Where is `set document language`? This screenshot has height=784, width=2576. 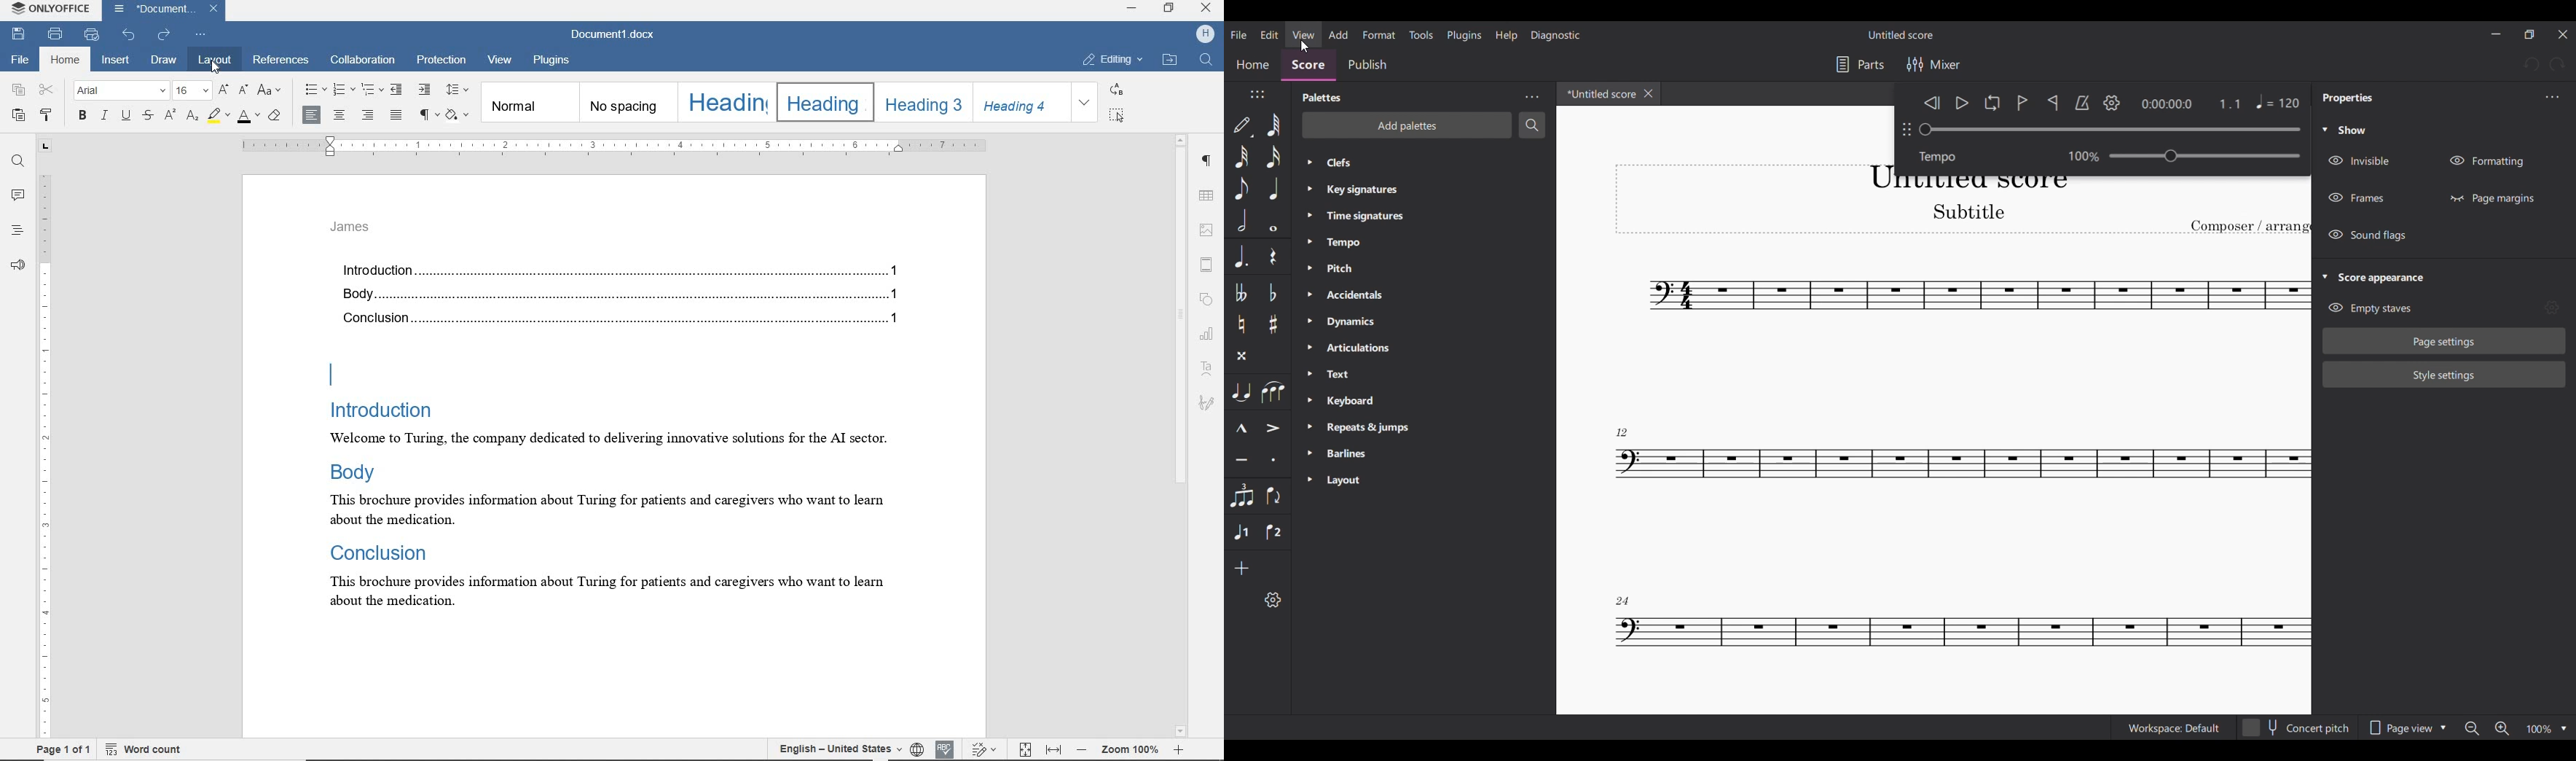 set document language is located at coordinates (916, 747).